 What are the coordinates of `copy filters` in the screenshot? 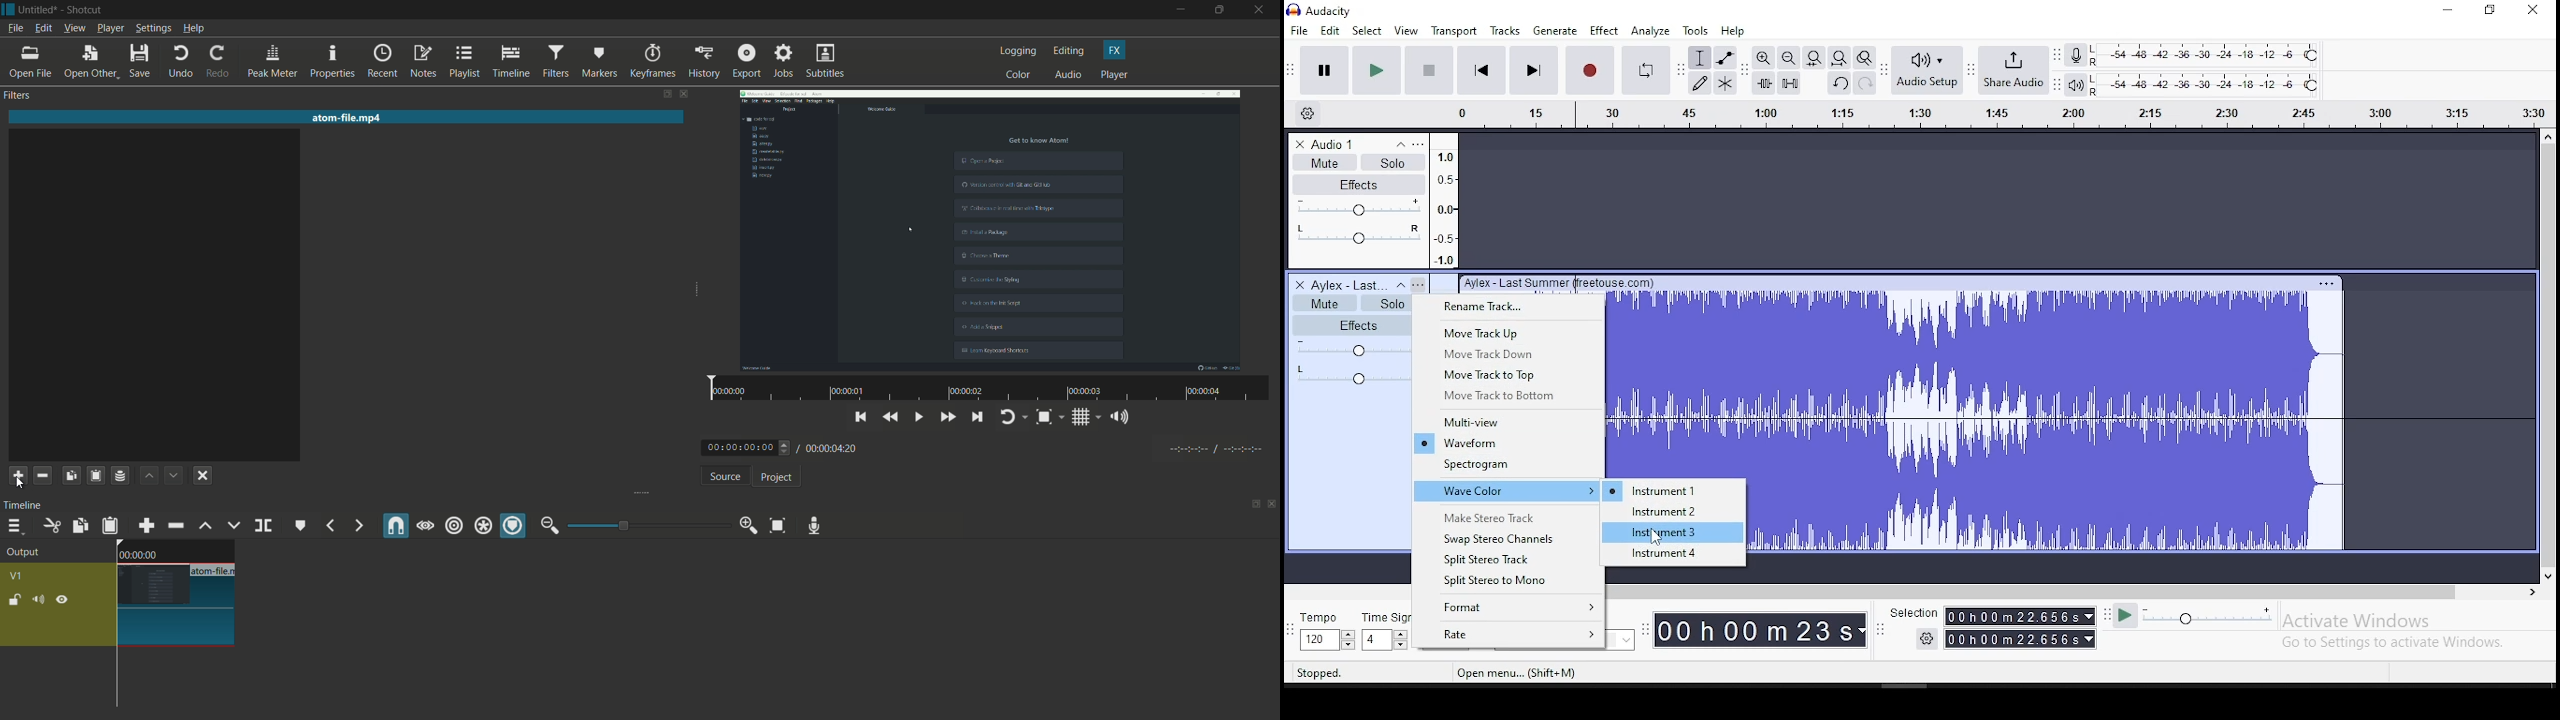 It's located at (70, 475).